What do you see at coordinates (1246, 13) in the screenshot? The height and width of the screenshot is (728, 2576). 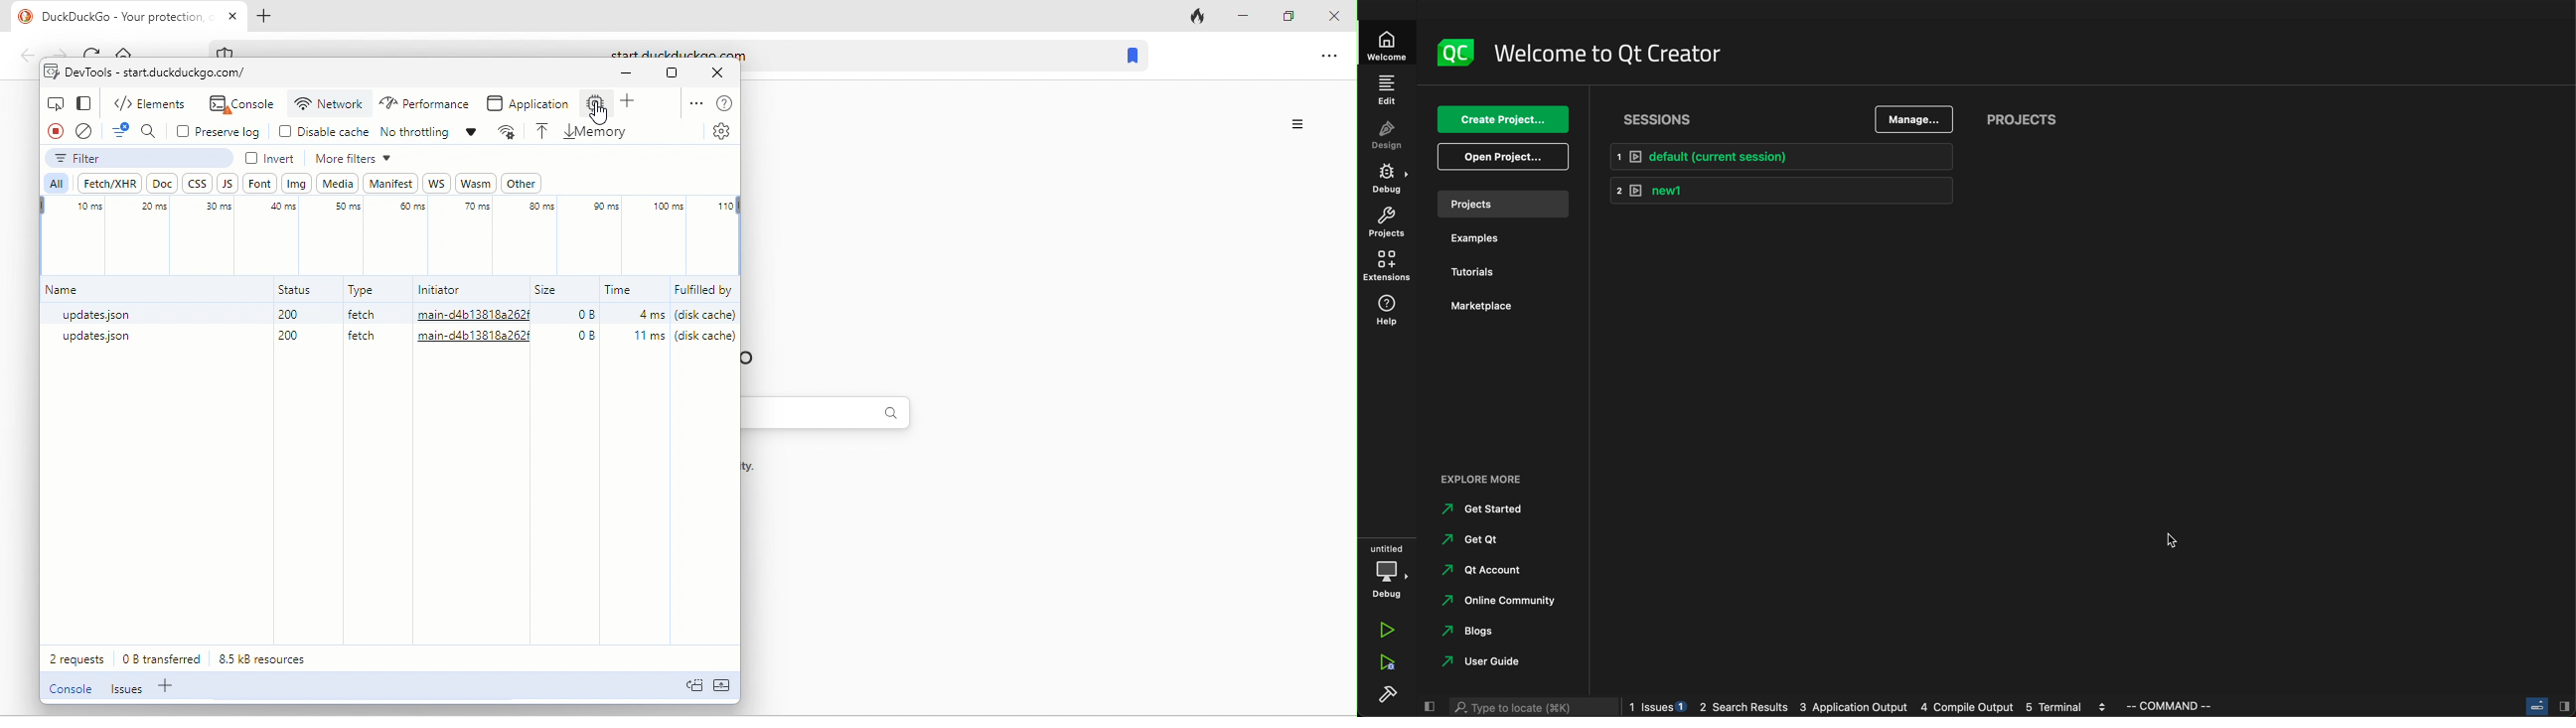 I see `minimize` at bounding box center [1246, 13].